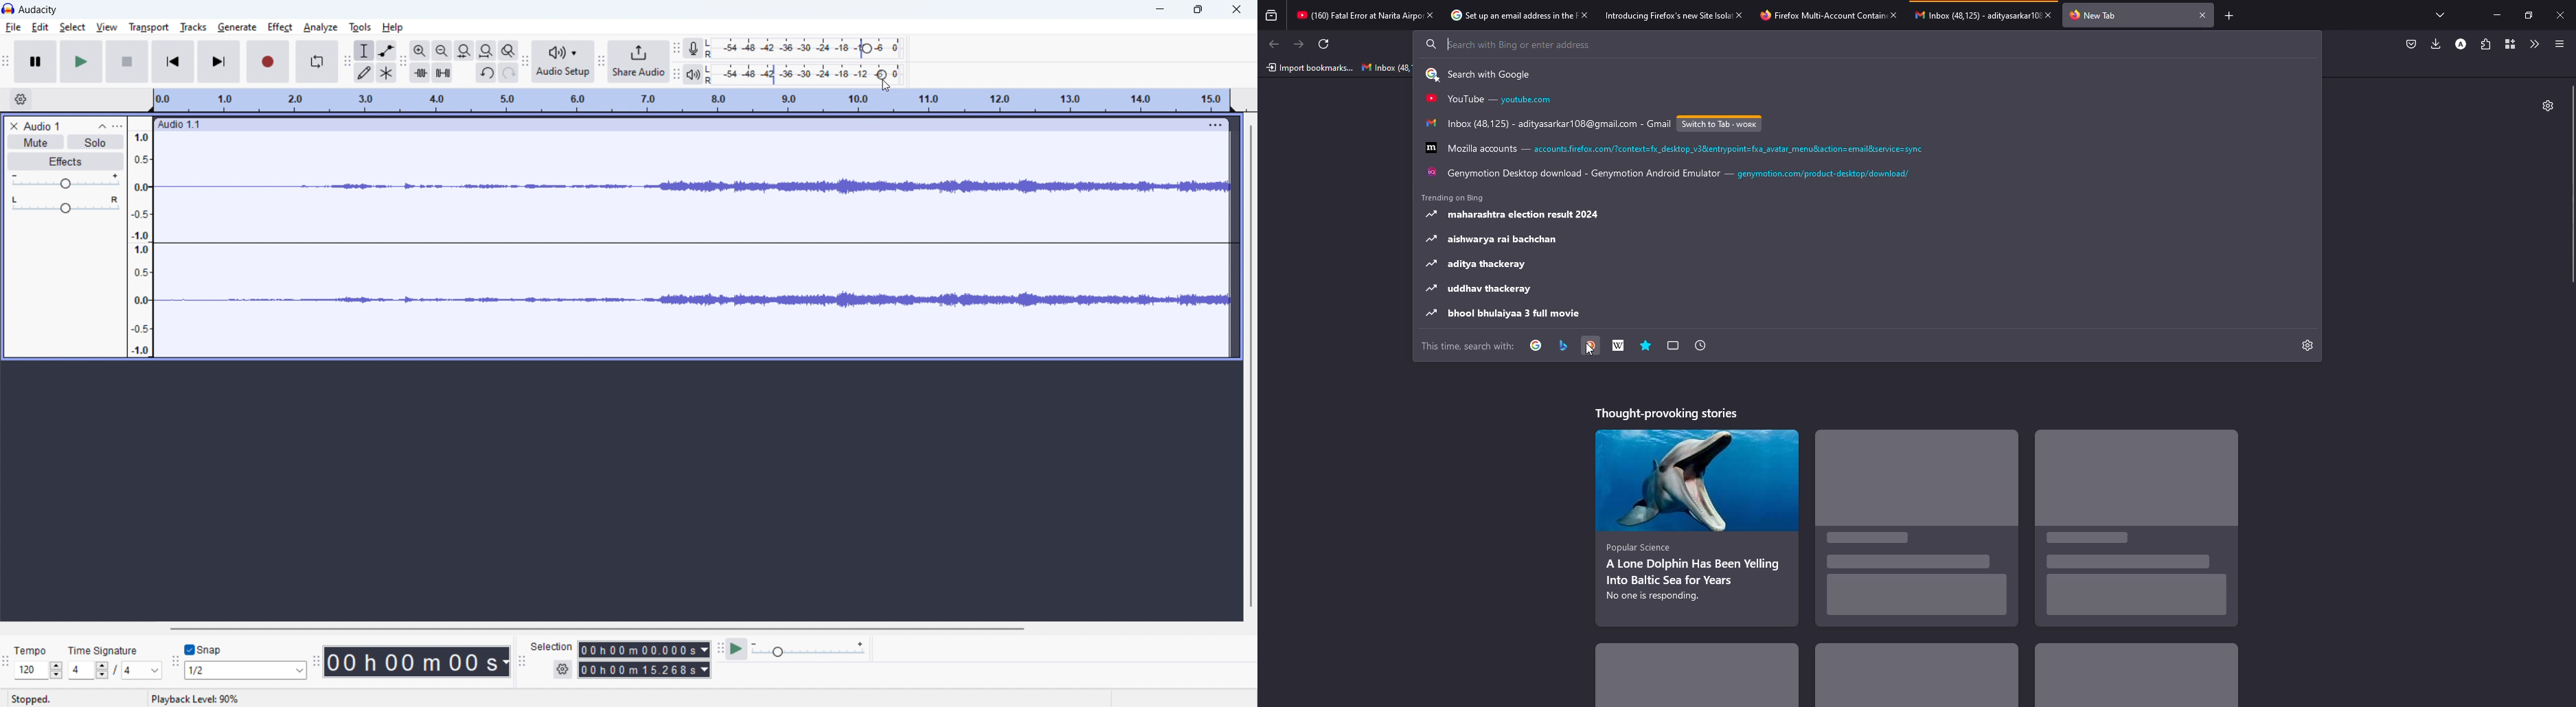 The height and width of the screenshot is (728, 2576). I want to click on settings, so click(562, 670).